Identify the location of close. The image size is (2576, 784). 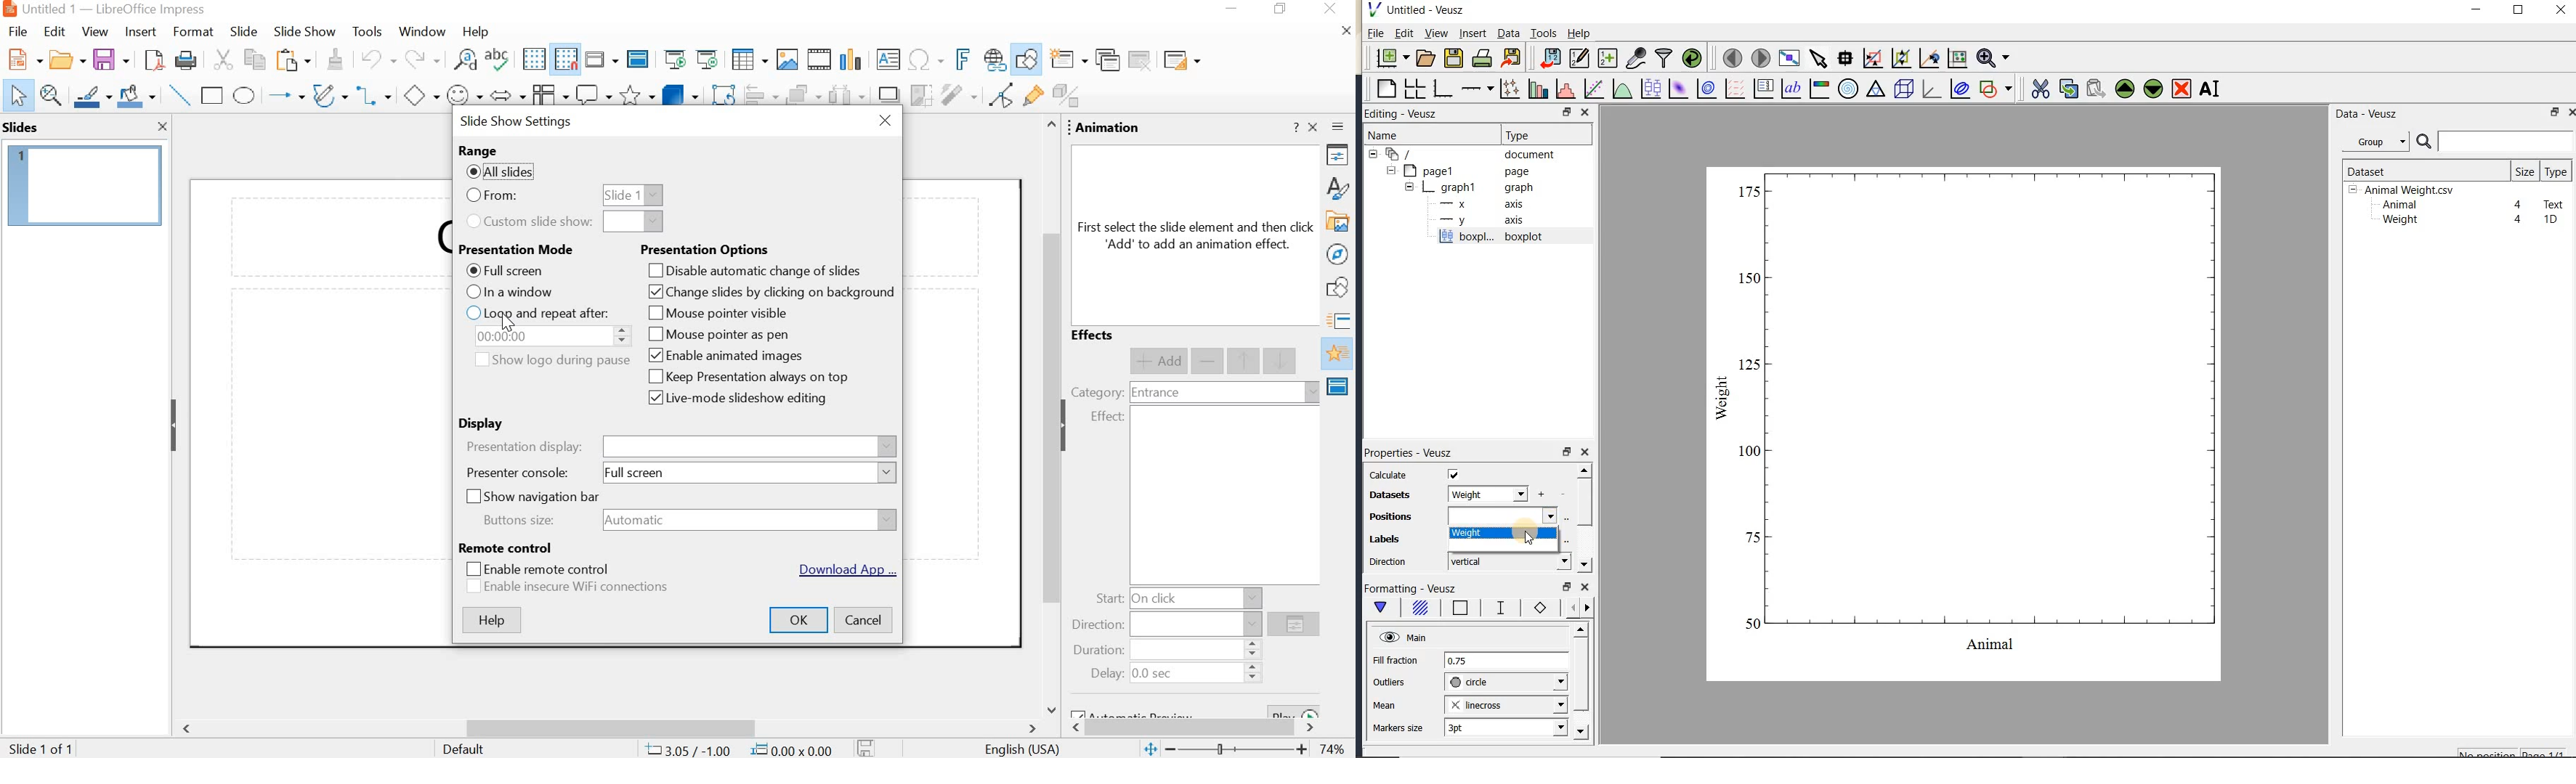
(163, 128).